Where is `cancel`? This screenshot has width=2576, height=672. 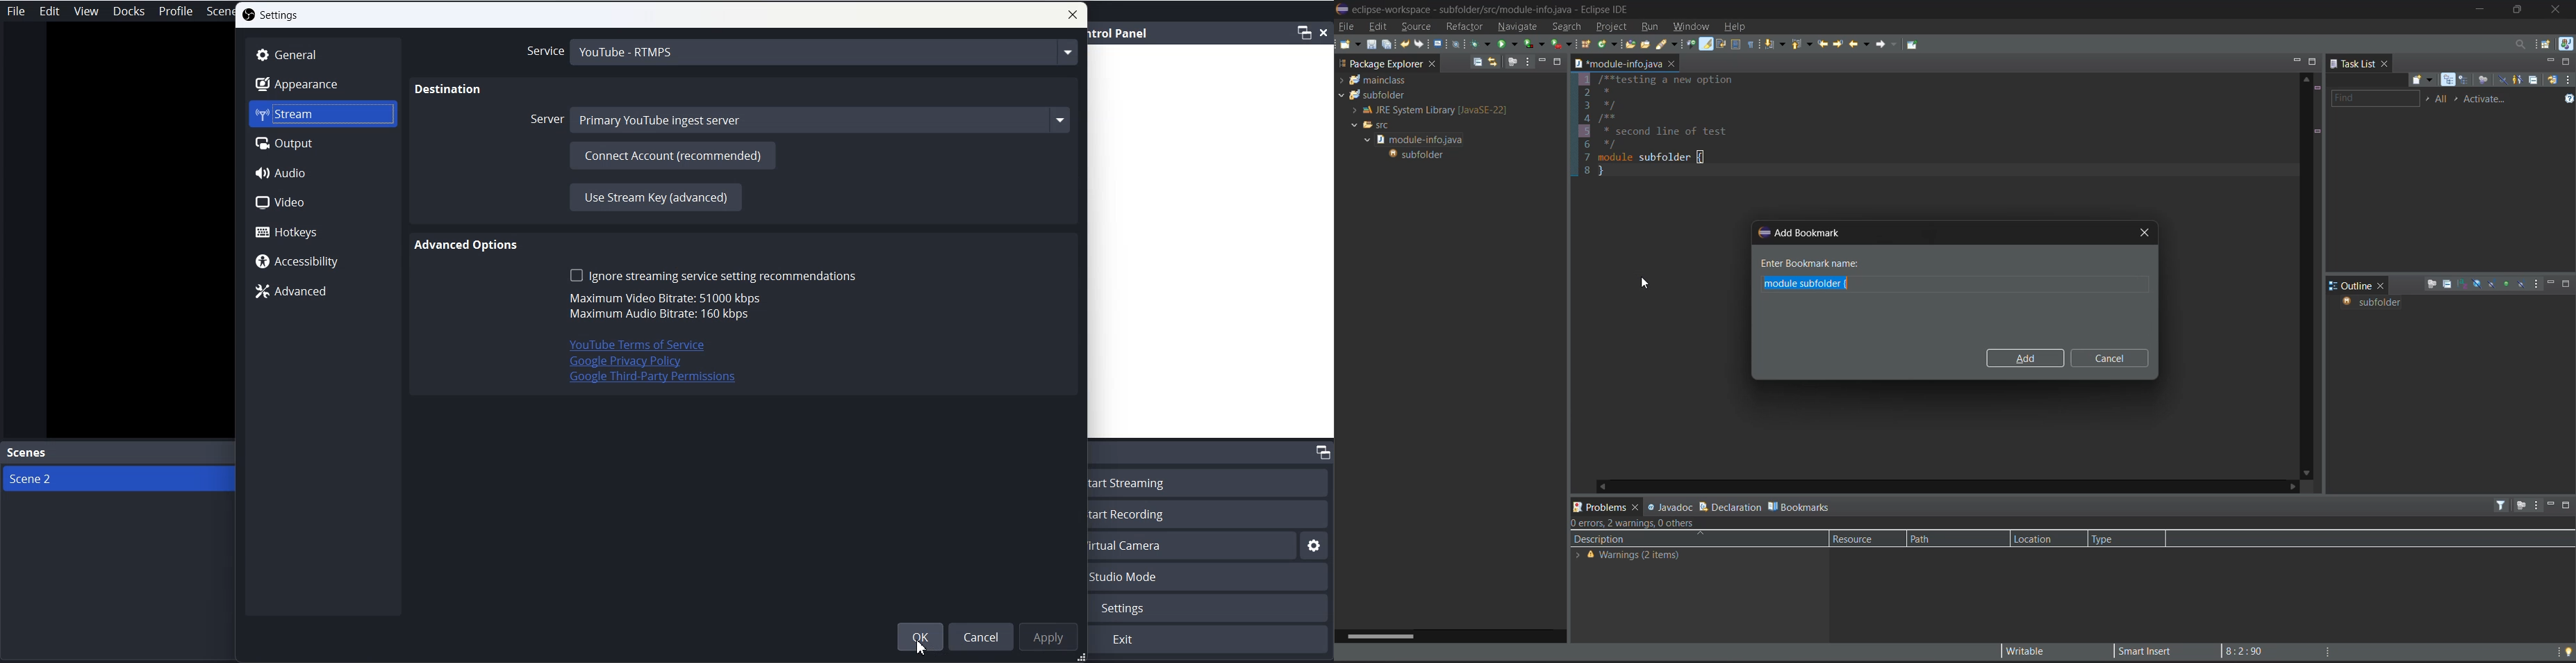
cancel is located at coordinates (2112, 358).